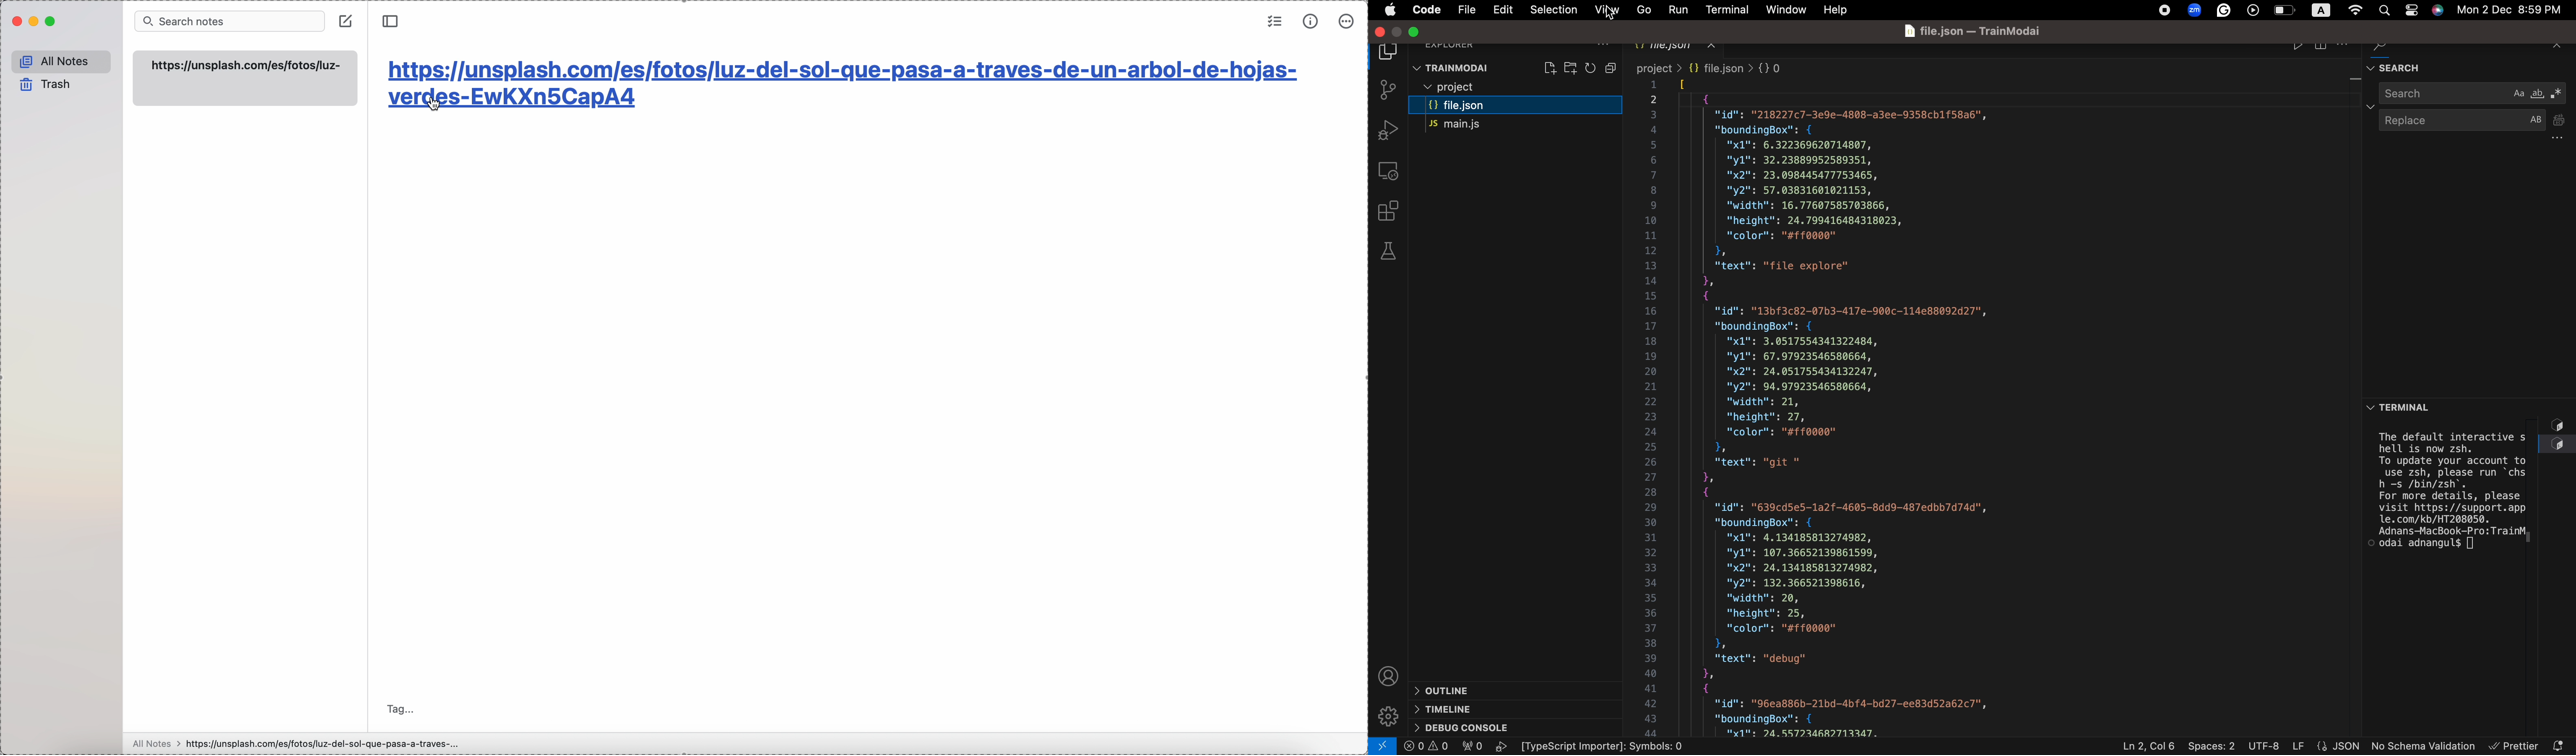  What do you see at coordinates (399, 707) in the screenshot?
I see `tag` at bounding box center [399, 707].